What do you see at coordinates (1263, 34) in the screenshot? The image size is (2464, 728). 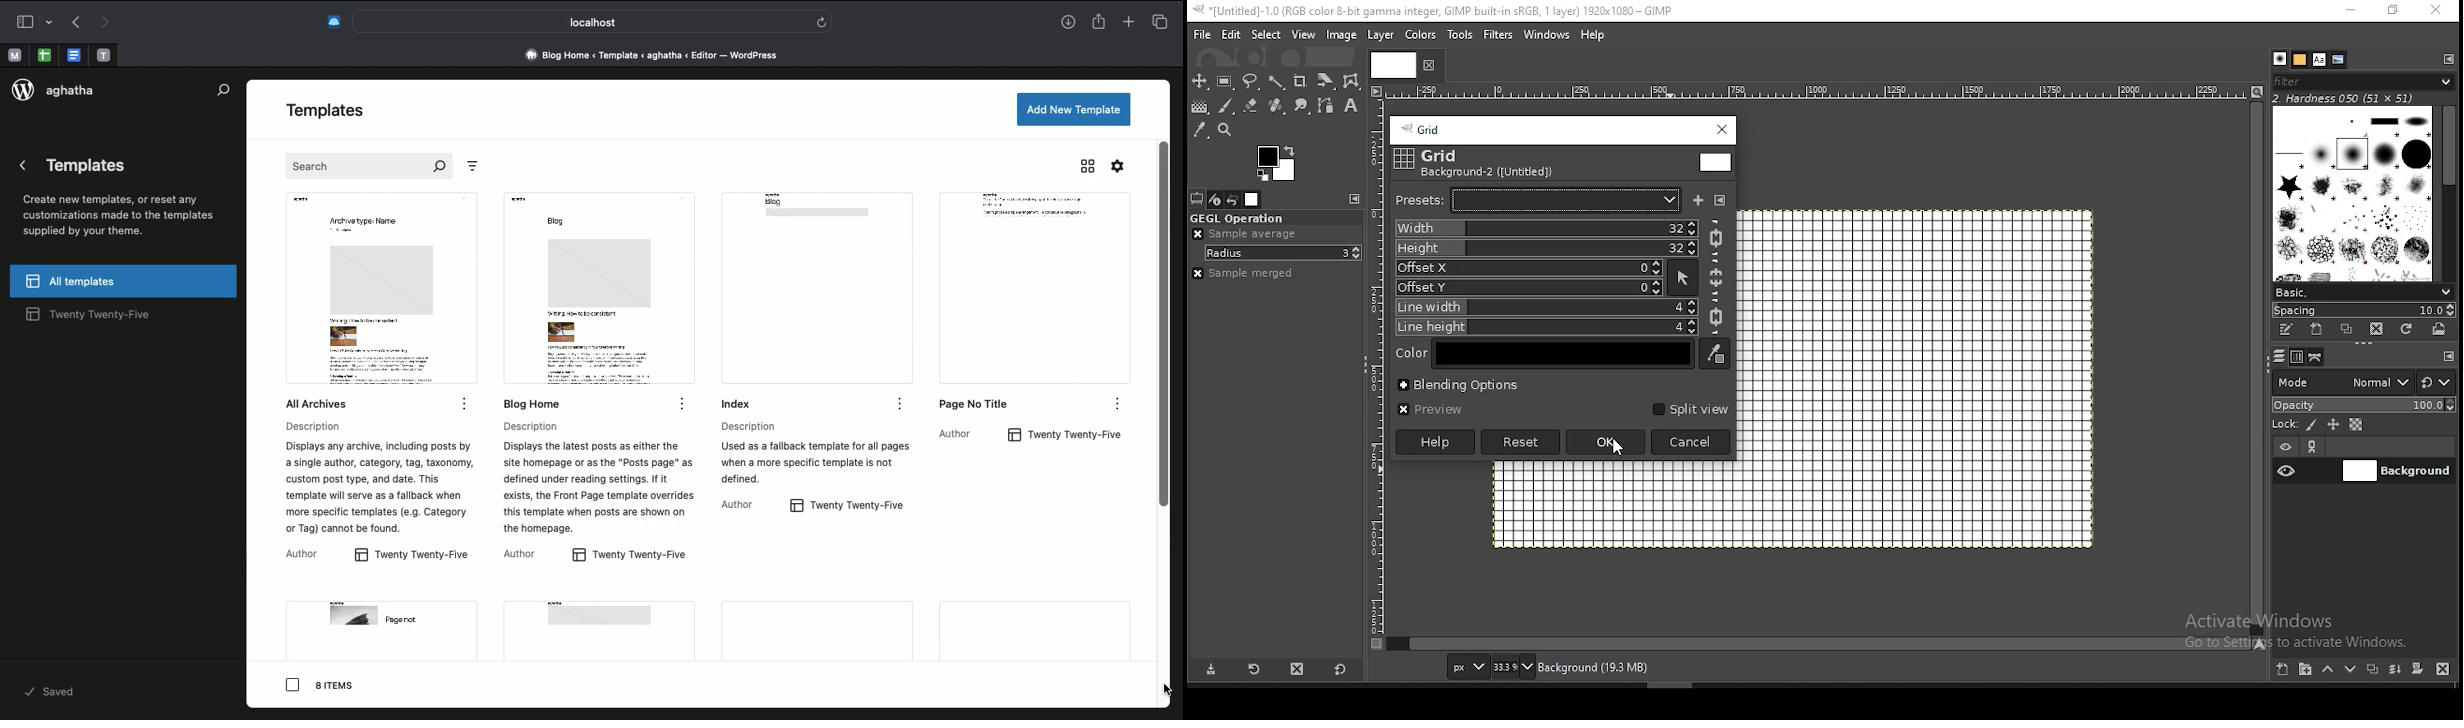 I see `select` at bounding box center [1263, 34].